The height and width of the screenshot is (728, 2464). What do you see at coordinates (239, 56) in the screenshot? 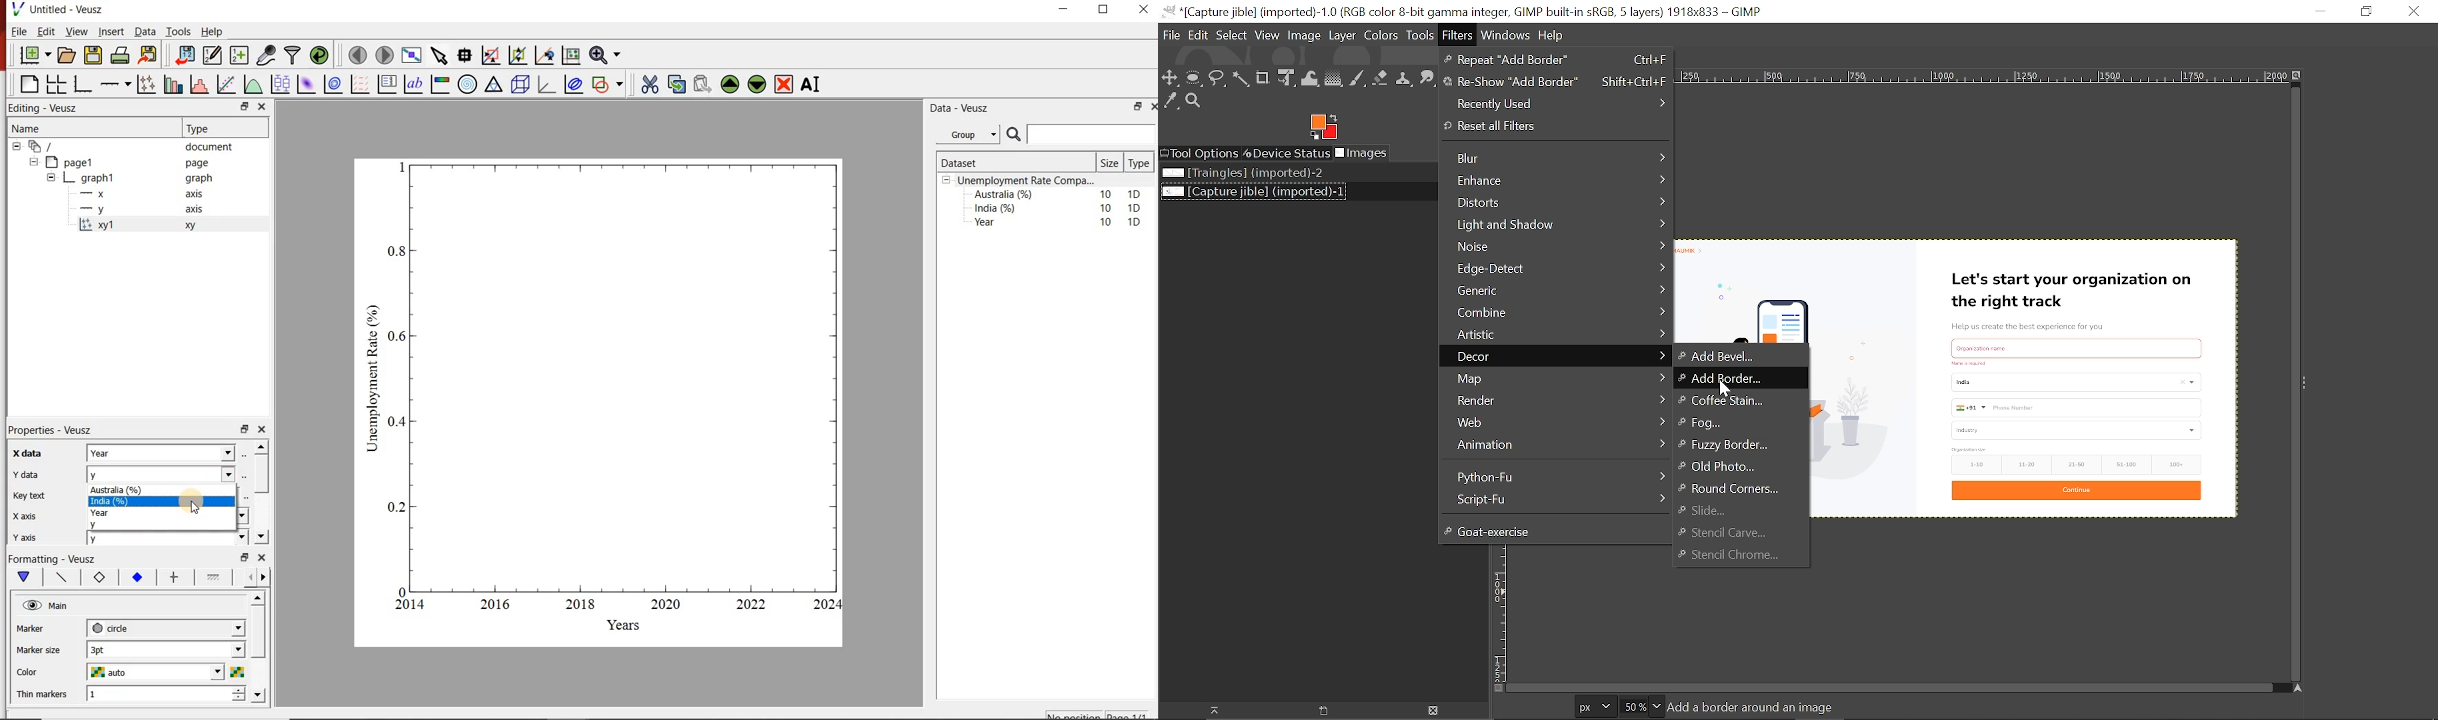
I see `create new datasets` at bounding box center [239, 56].